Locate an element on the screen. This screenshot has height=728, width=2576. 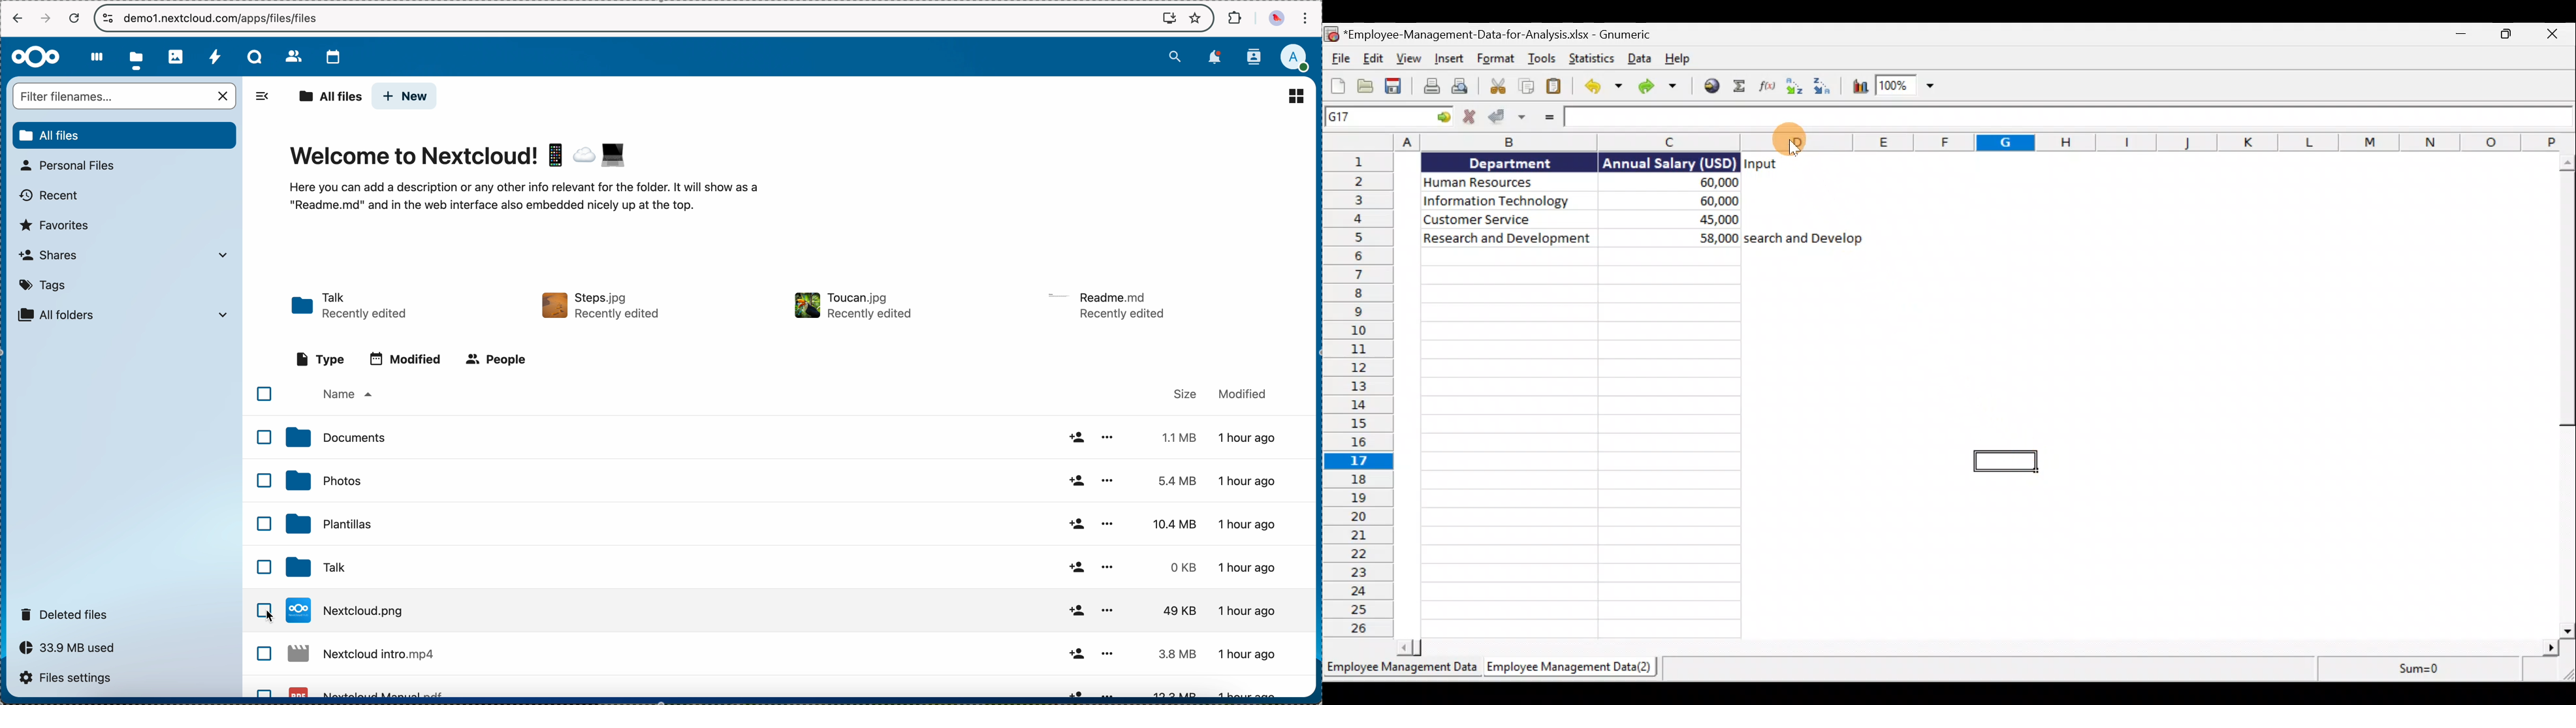
Document name is located at coordinates (1492, 32).